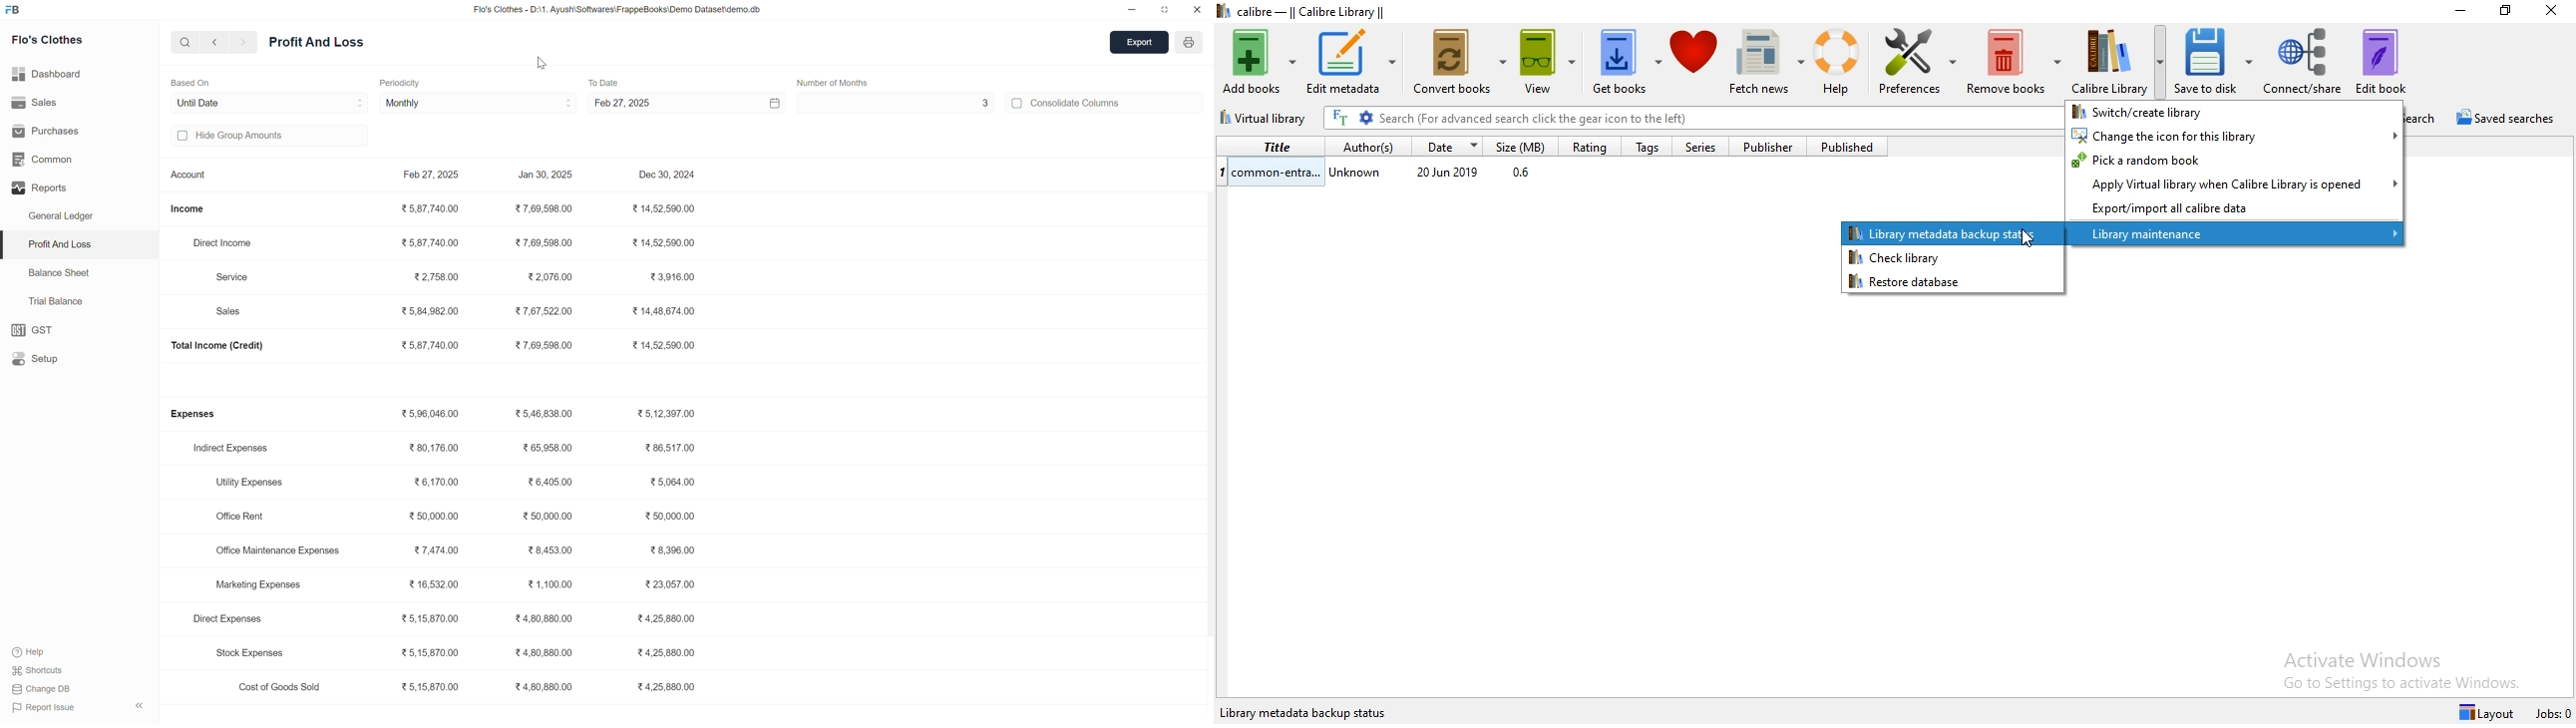 Image resolution: width=2576 pixels, height=728 pixels. I want to click on Feb 27, 2025, so click(638, 106).